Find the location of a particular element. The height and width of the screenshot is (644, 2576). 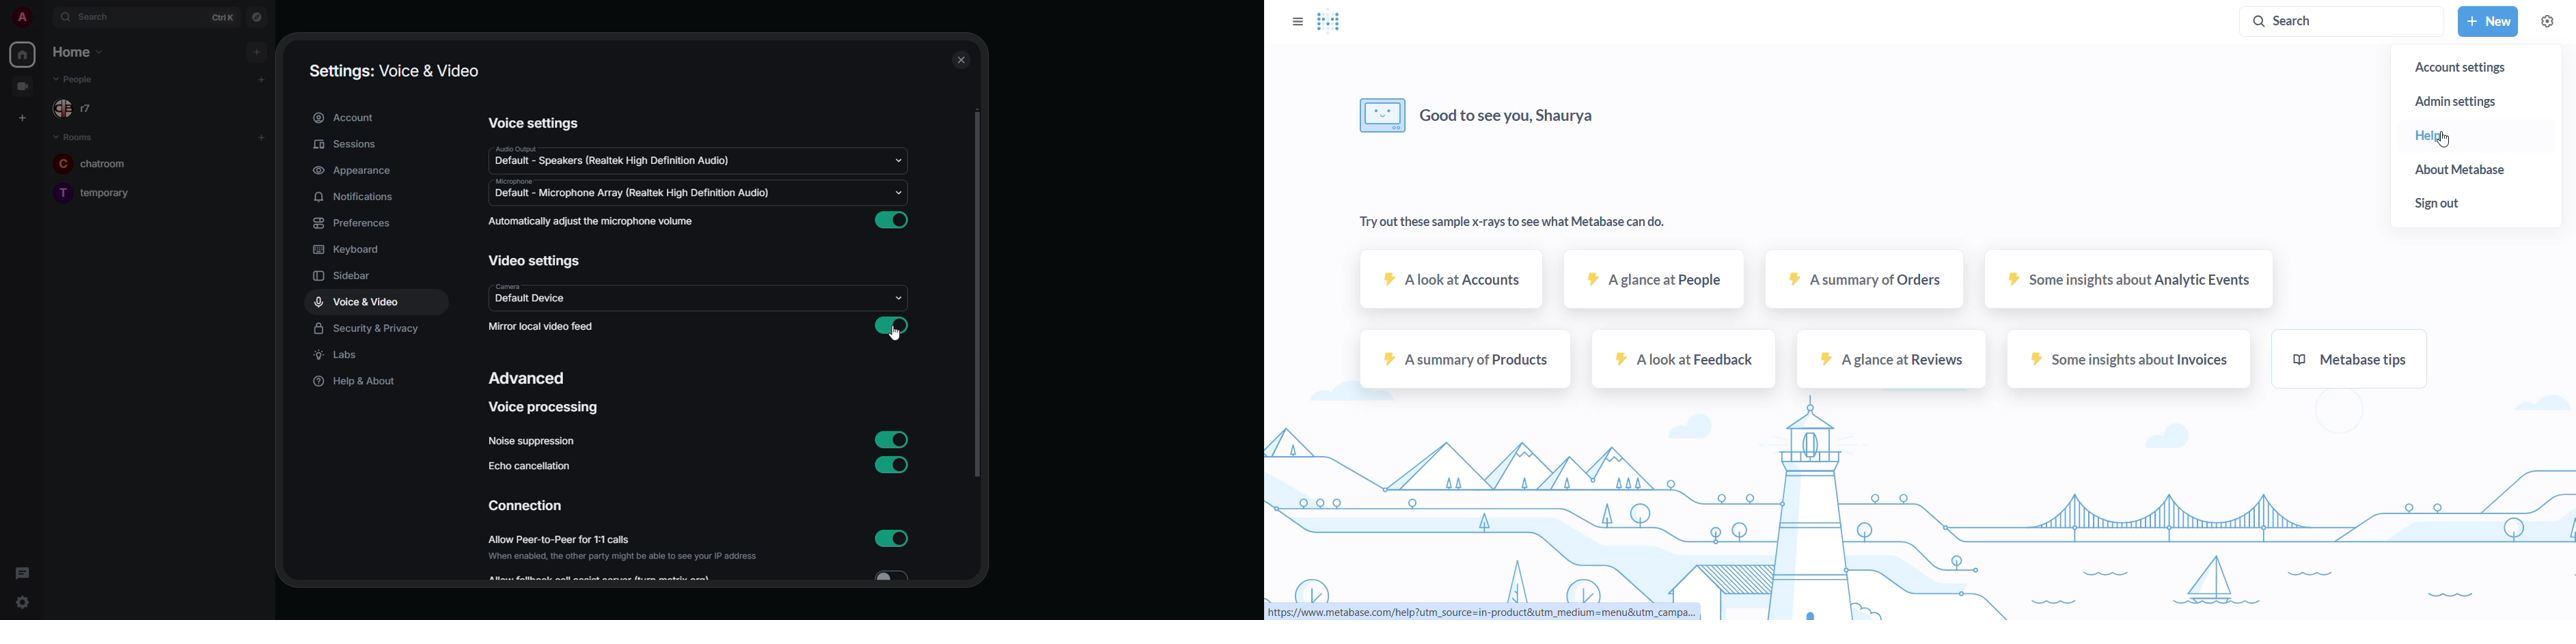

help & about is located at coordinates (357, 382).